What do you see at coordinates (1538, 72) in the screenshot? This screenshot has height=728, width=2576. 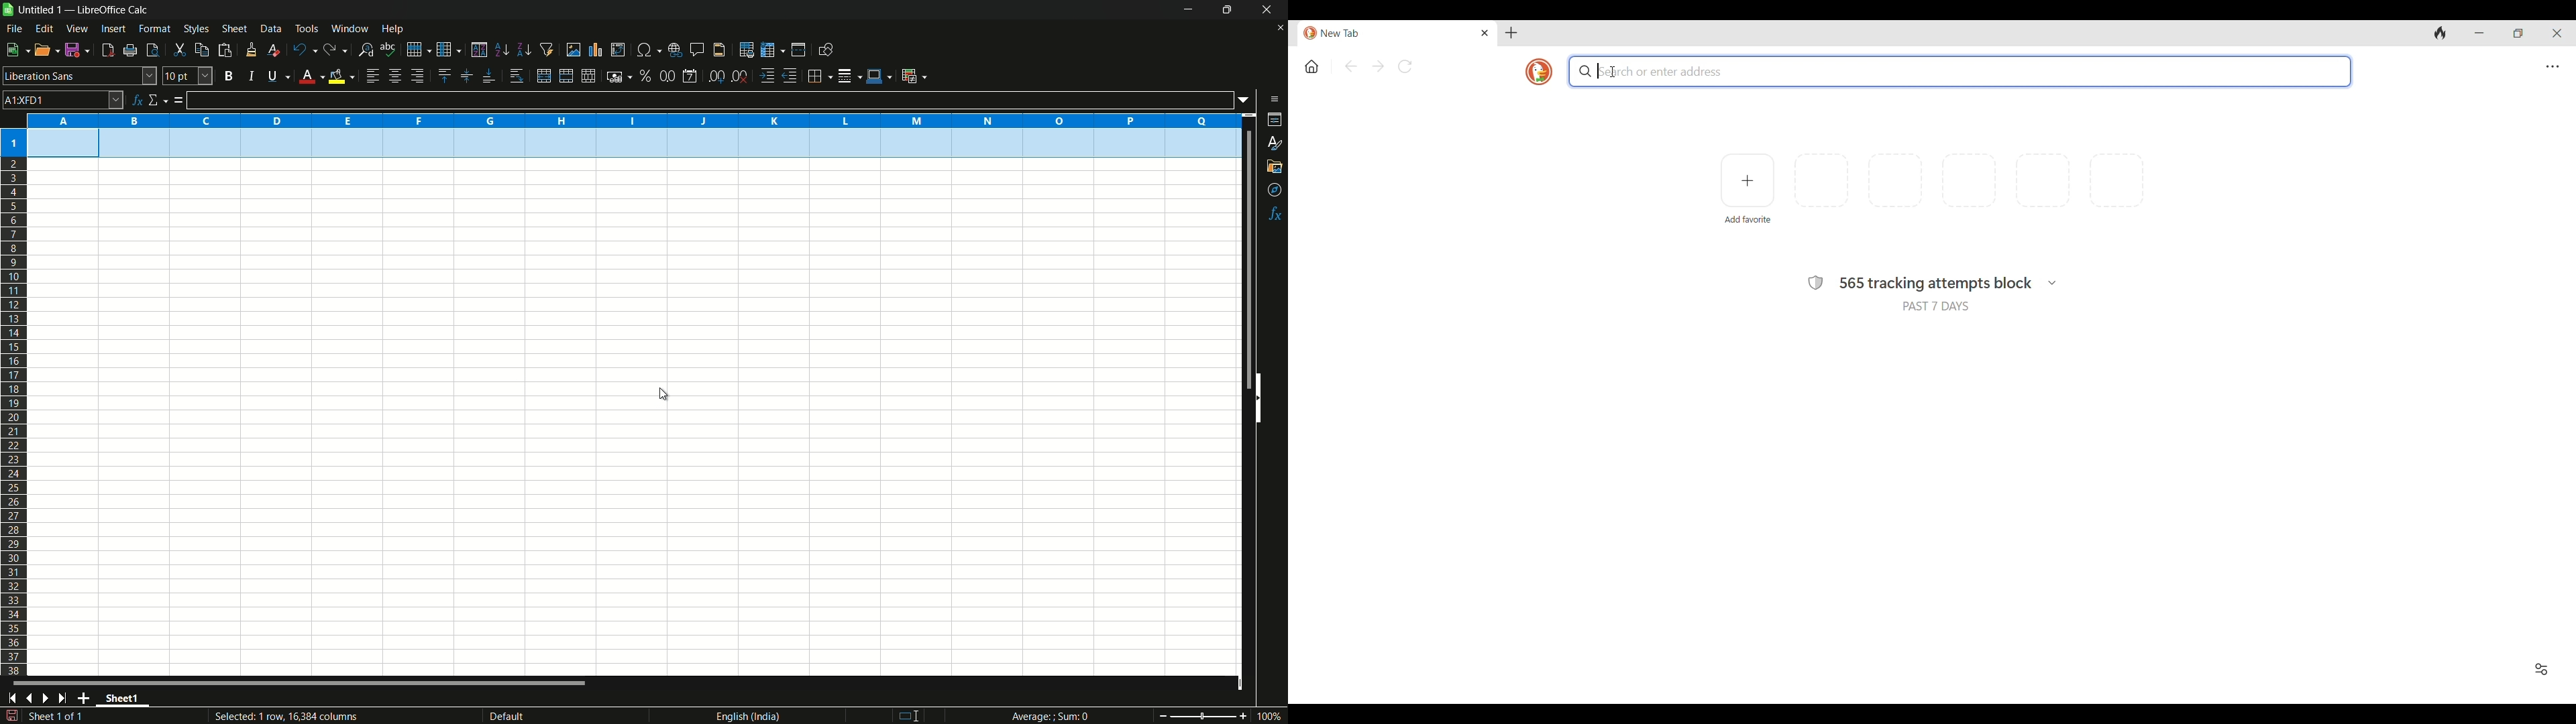 I see `Browser logo` at bounding box center [1538, 72].